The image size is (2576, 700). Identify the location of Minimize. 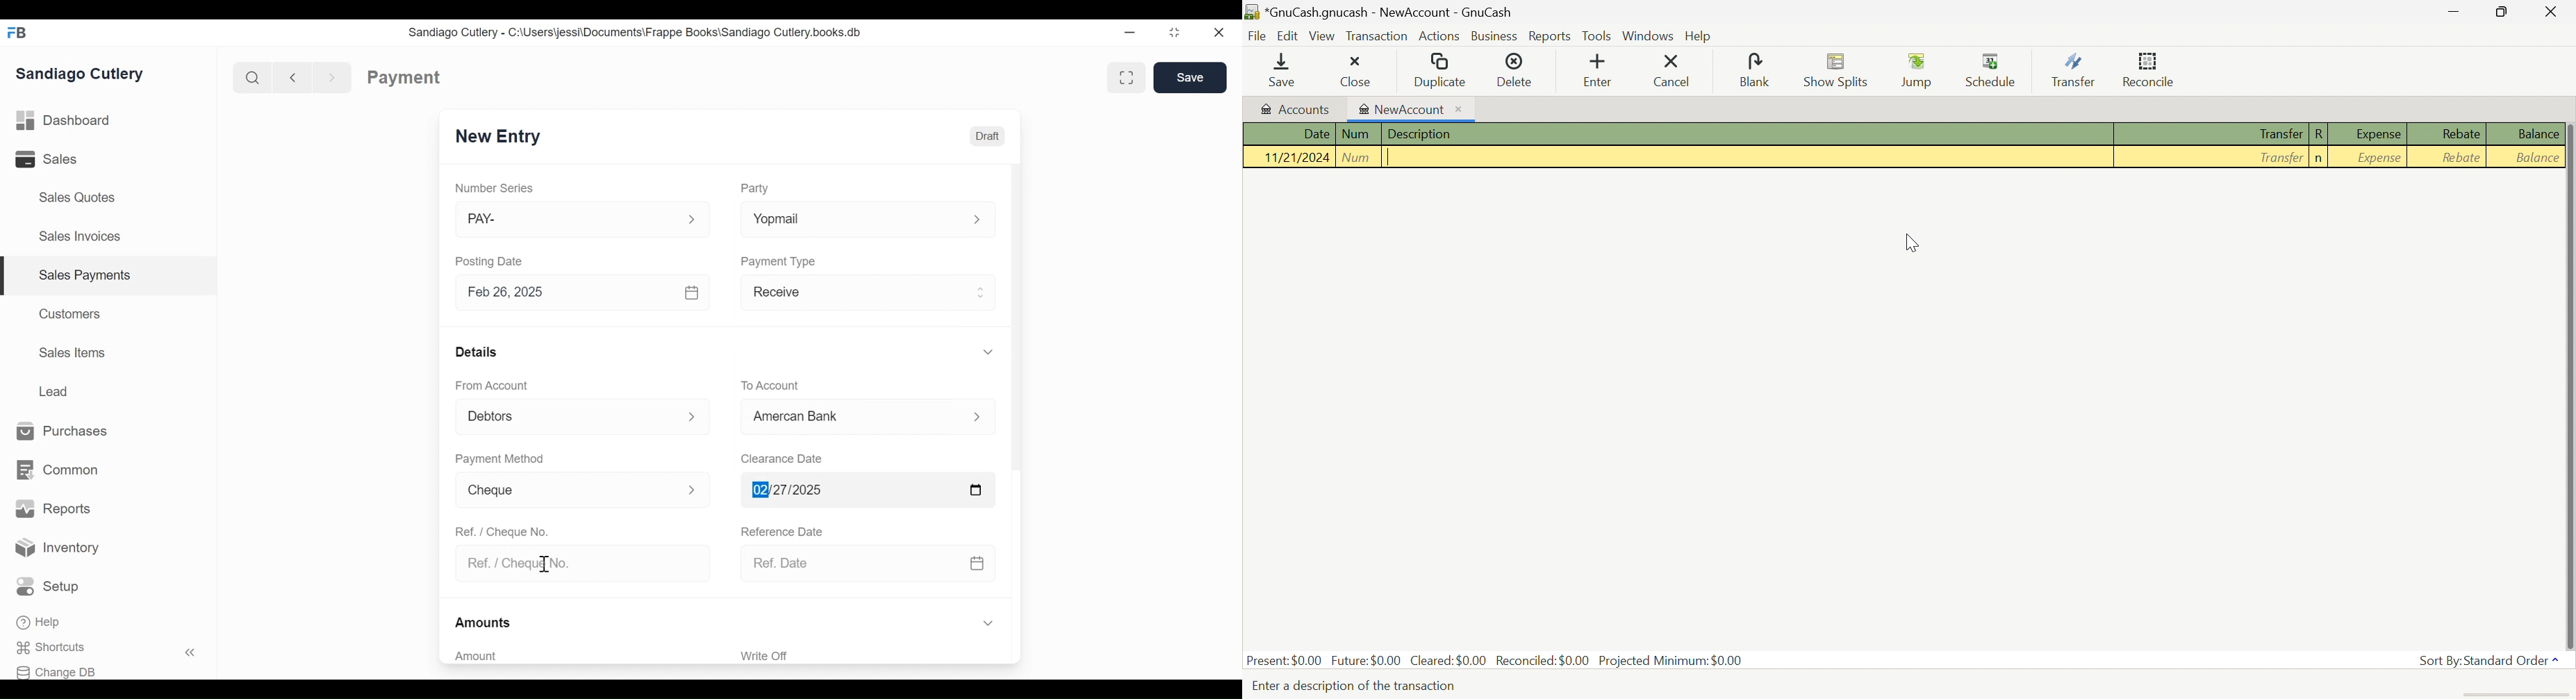
(1130, 34).